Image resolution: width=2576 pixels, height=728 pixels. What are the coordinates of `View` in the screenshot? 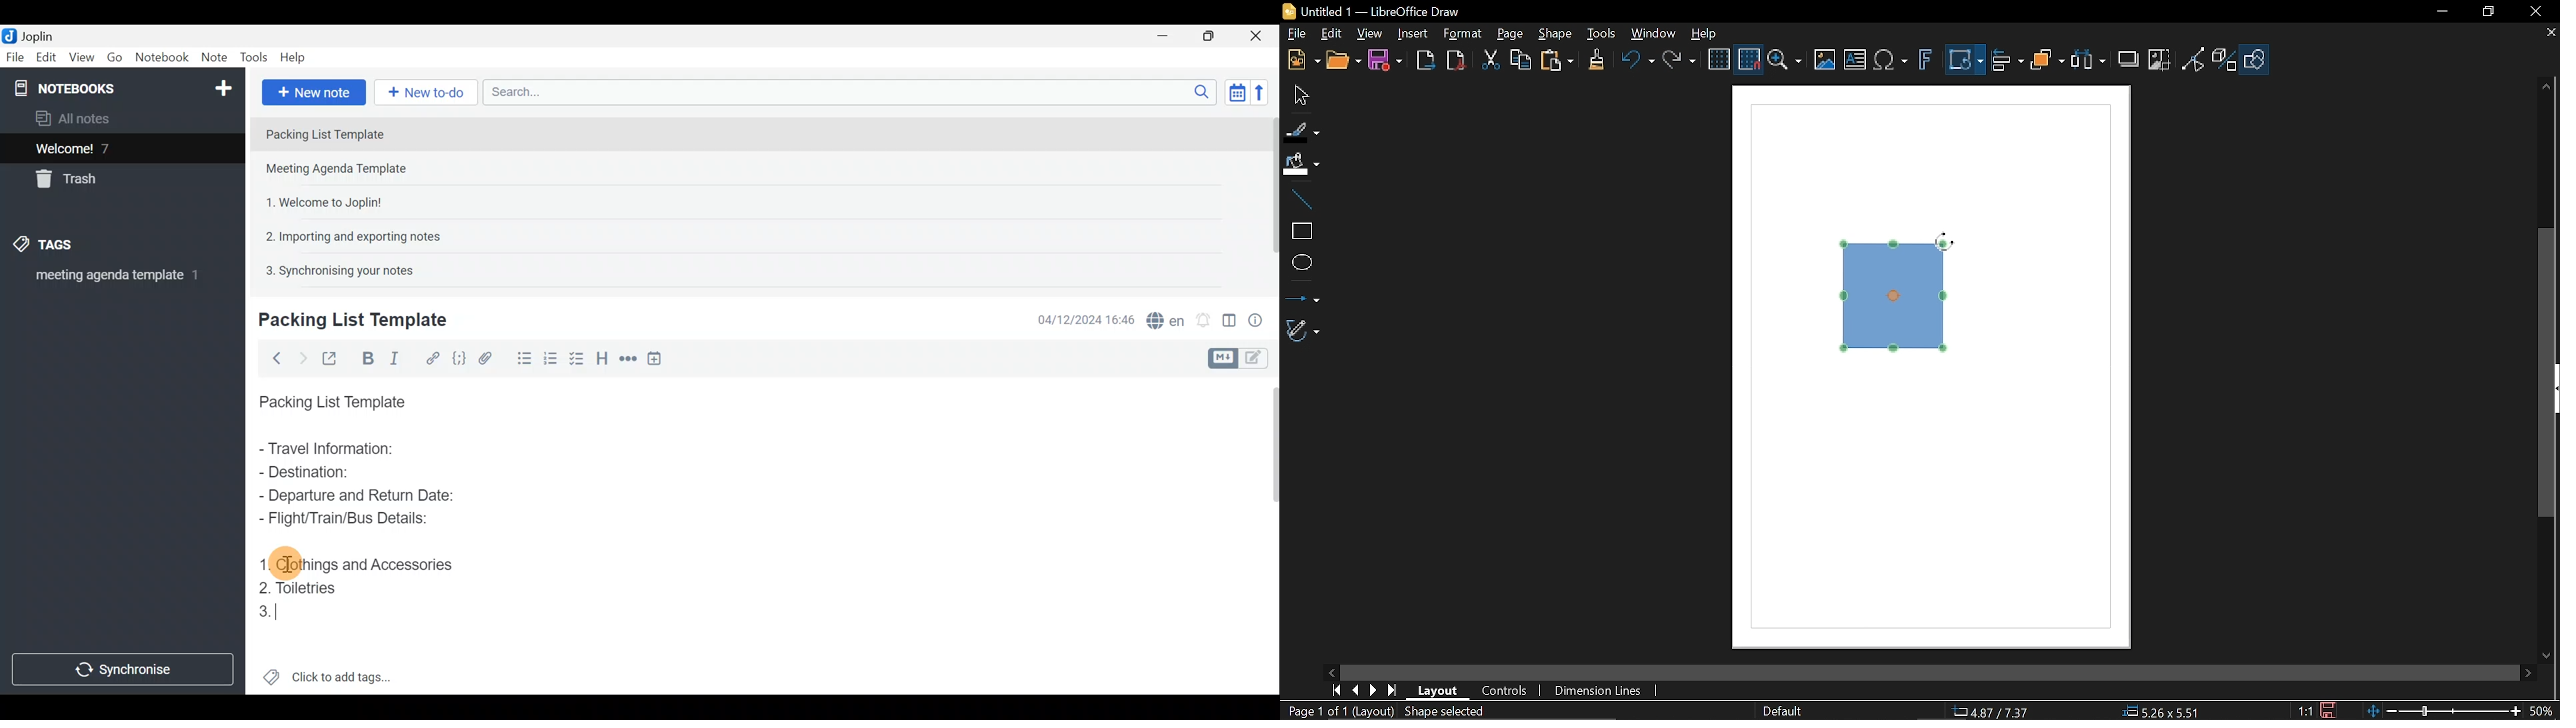 It's located at (83, 57).